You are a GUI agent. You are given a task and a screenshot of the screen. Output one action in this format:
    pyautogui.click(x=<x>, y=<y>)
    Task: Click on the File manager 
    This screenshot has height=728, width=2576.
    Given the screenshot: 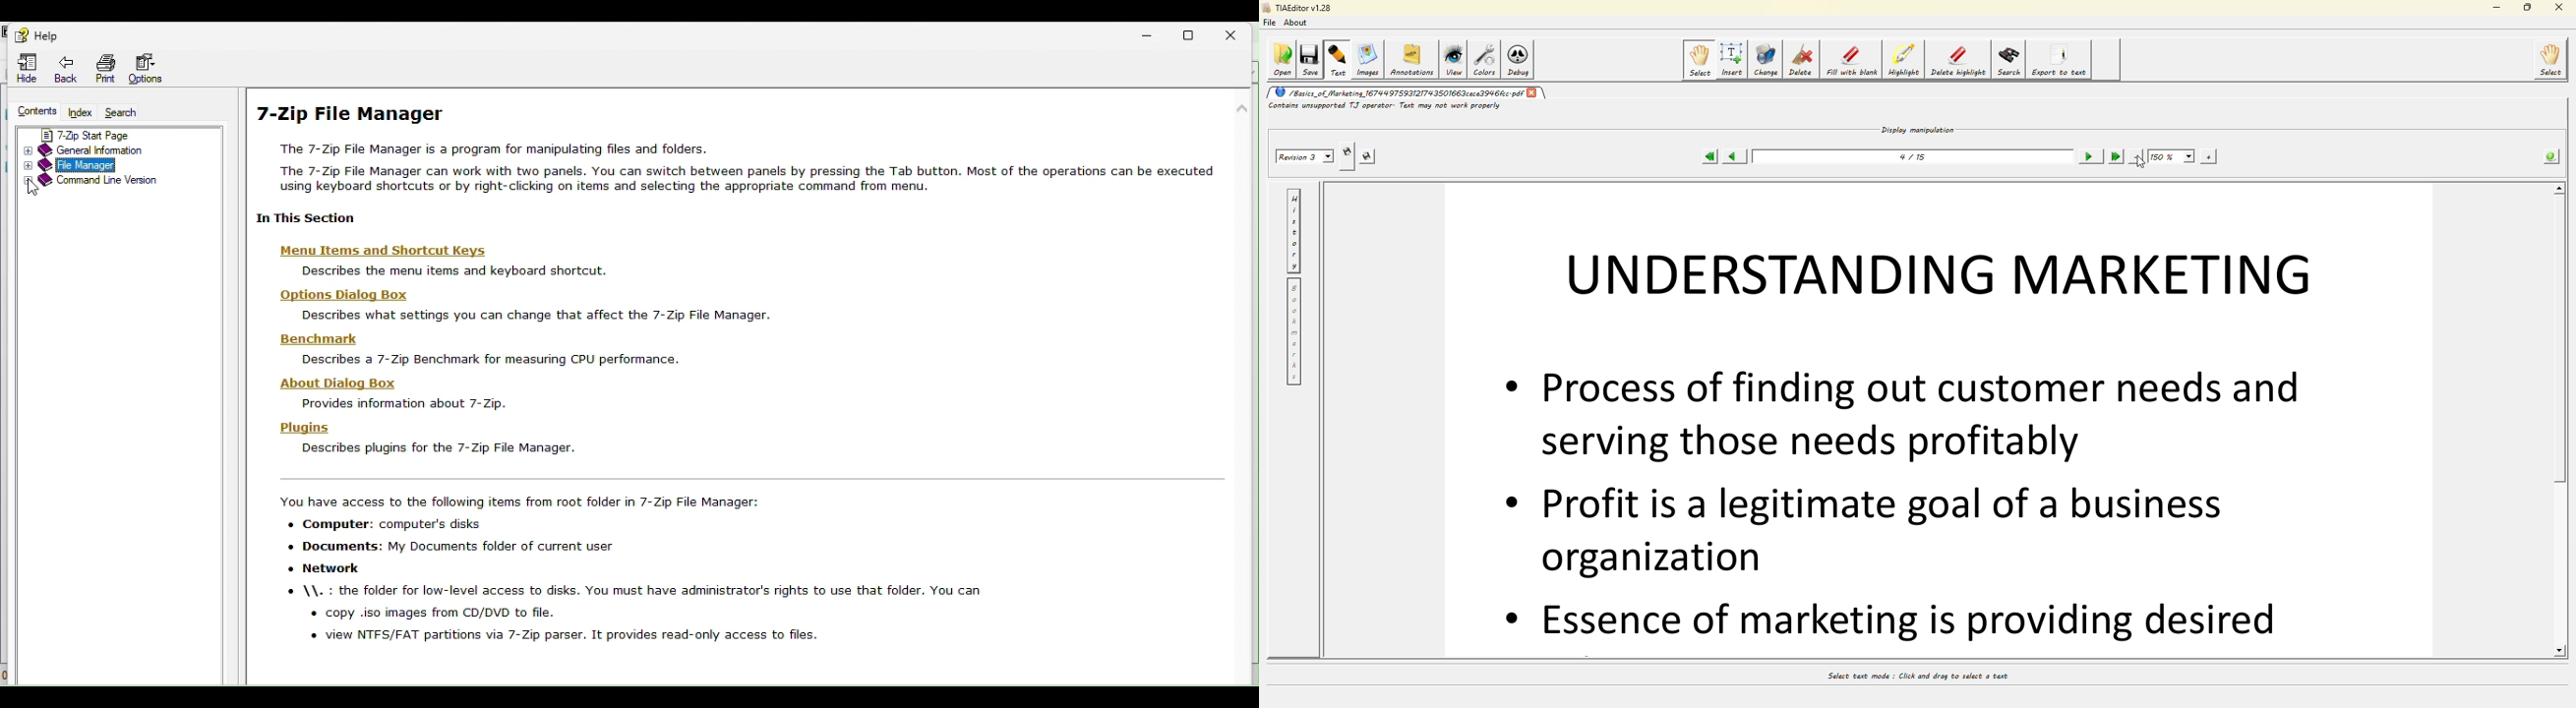 What is the action you would take?
    pyautogui.click(x=115, y=164)
    